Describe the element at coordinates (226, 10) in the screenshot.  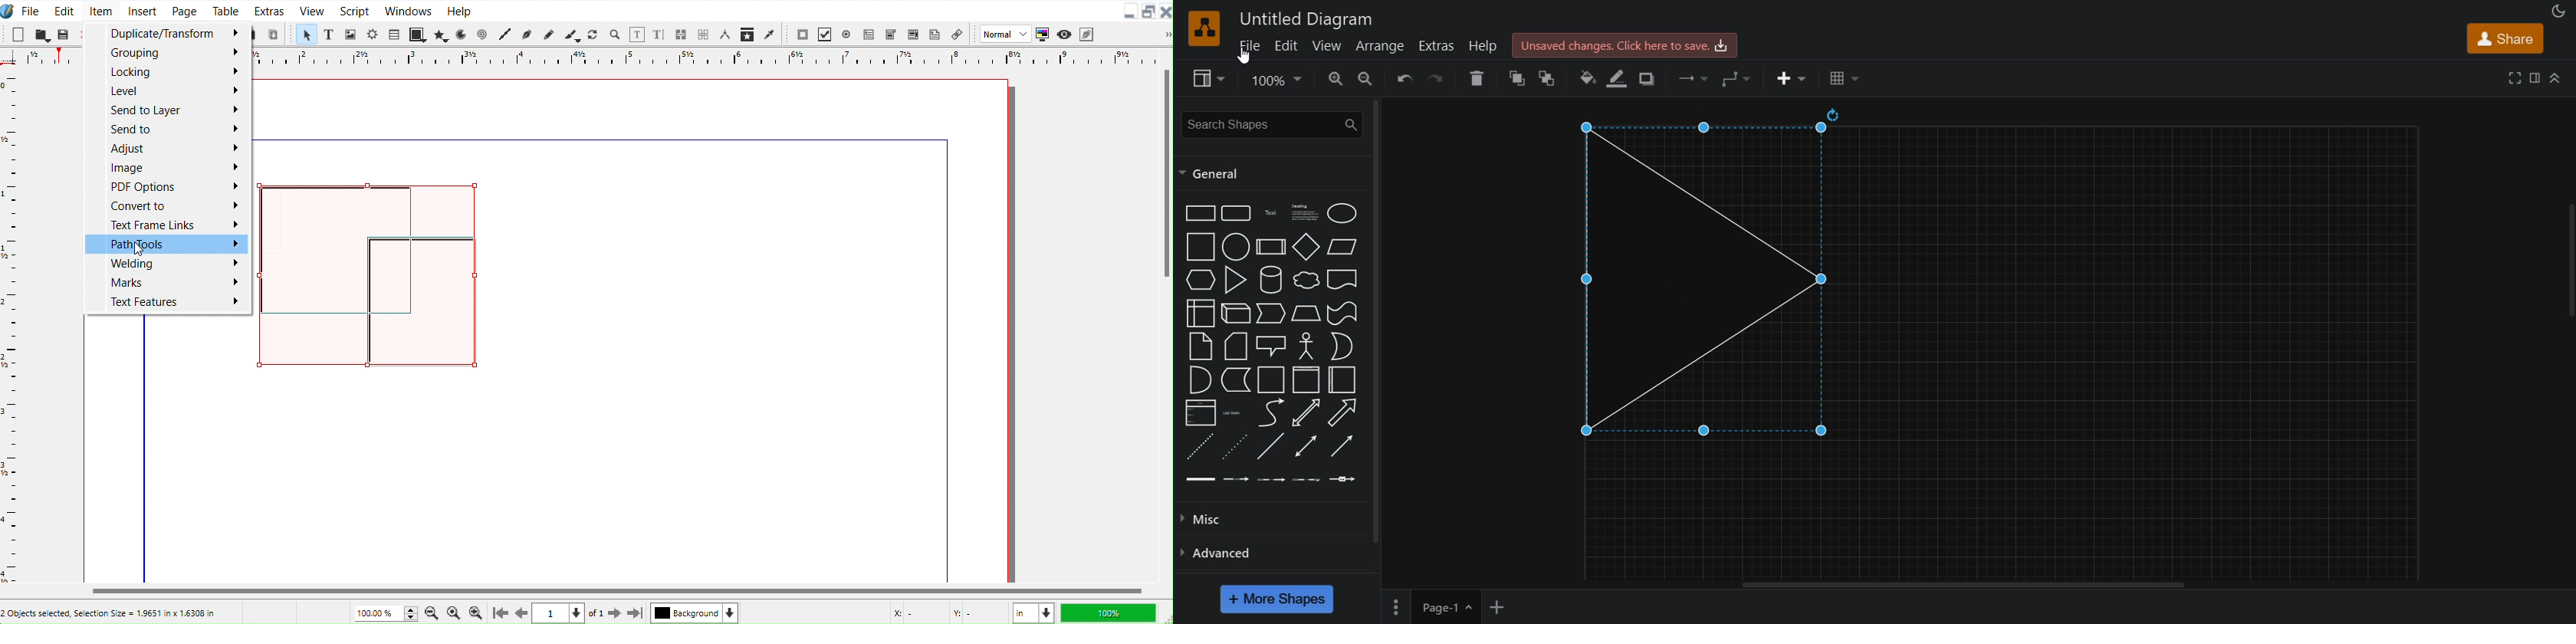
I see `Table` at that location.